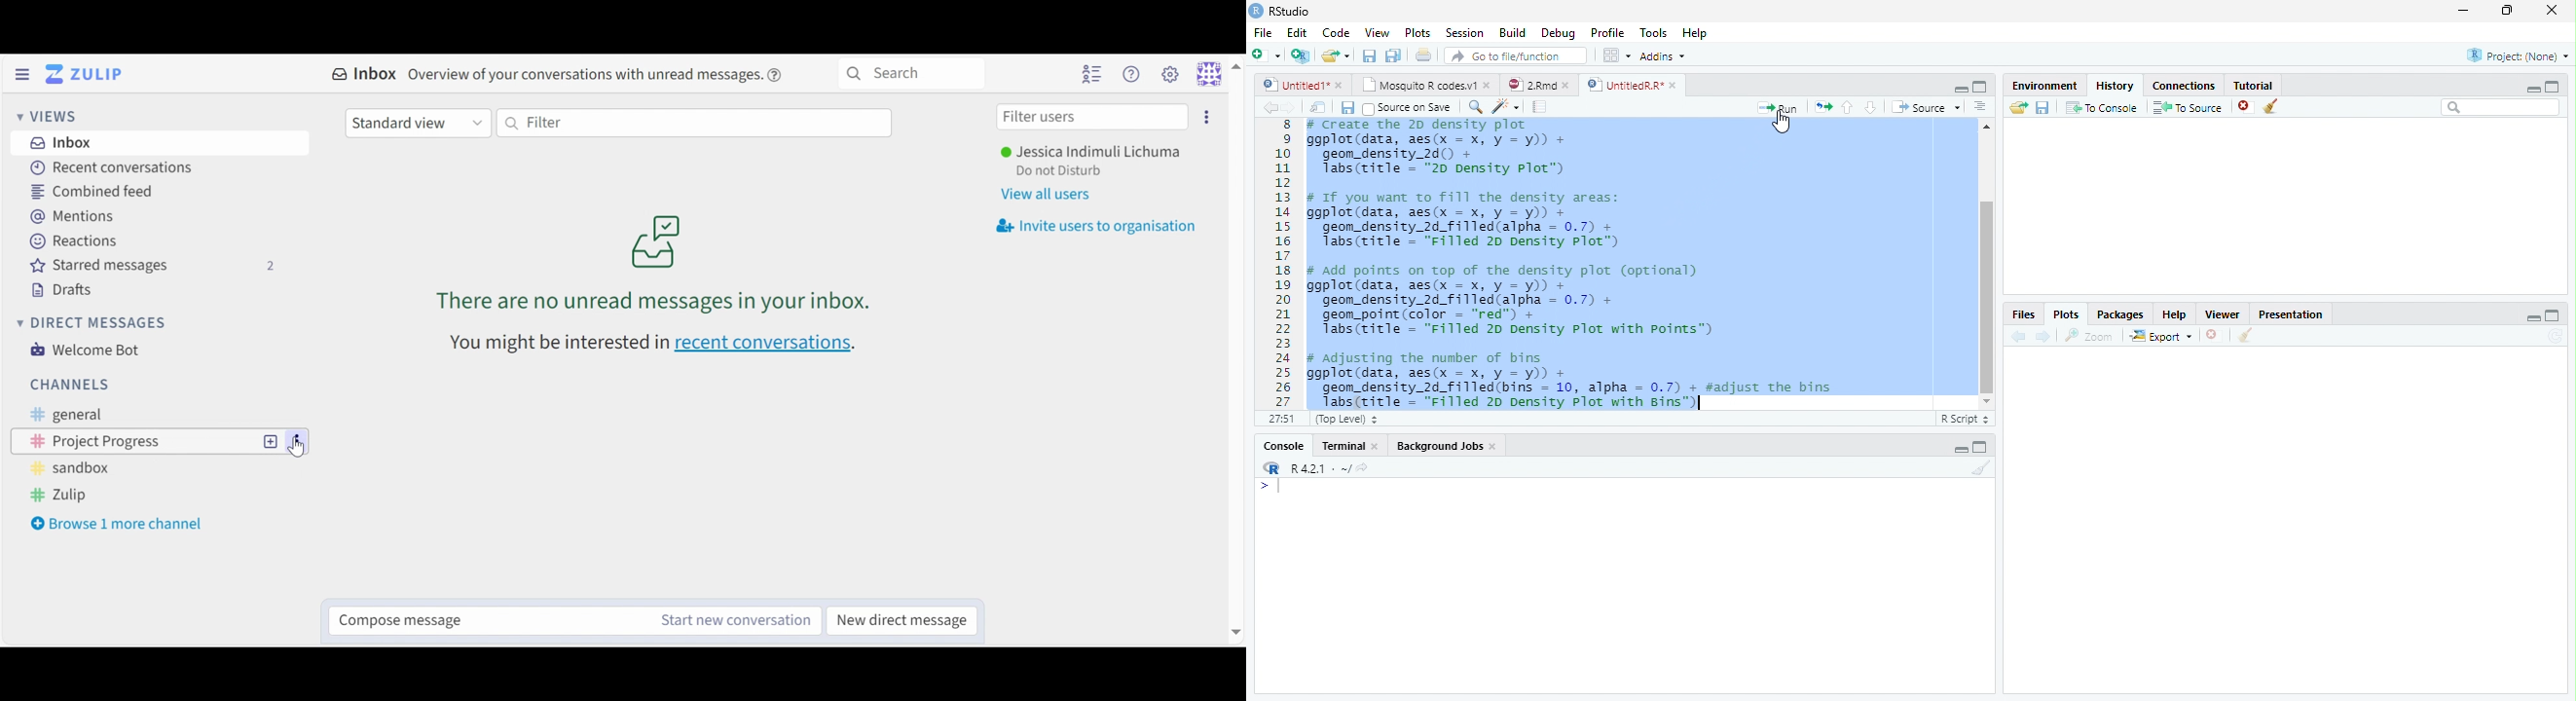  What do you see at coordinates (1347, 108) in the screenshot?
I see `save` at bounding box center [1347, 108].